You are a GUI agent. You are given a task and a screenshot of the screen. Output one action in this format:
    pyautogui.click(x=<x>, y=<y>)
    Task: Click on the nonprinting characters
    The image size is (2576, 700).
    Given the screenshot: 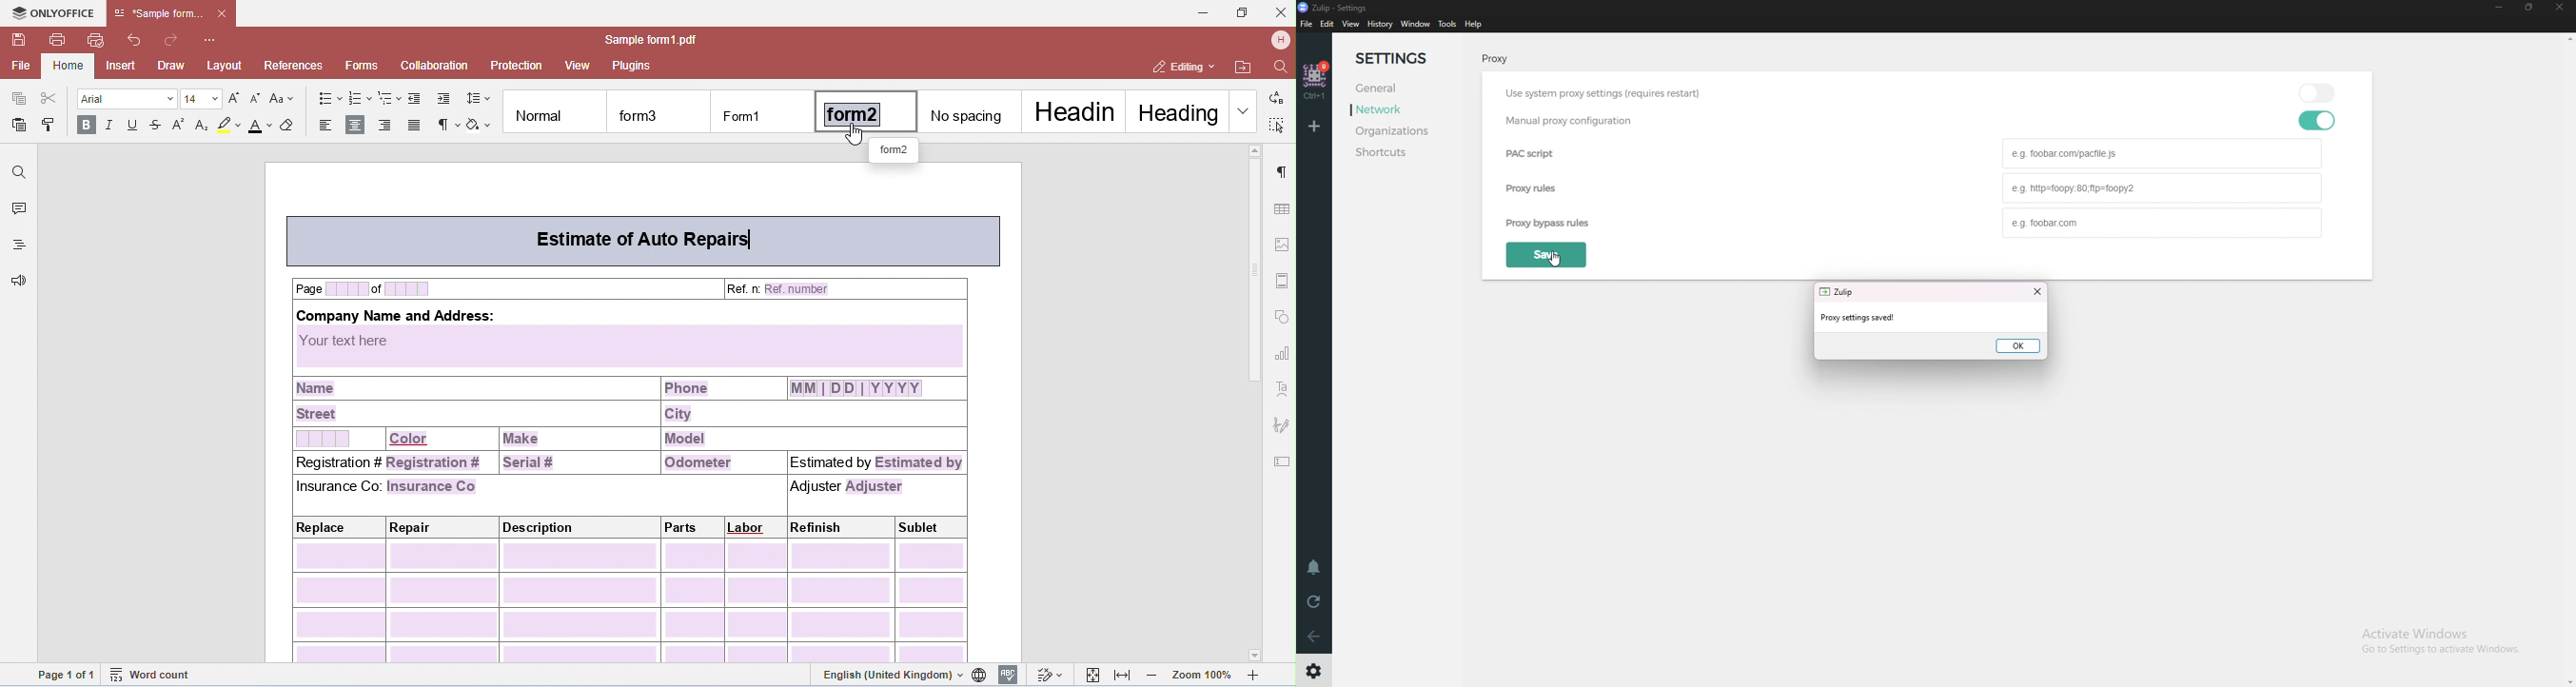 What is the action you would take?
    pyautogui.click(x=447, y=126)
    